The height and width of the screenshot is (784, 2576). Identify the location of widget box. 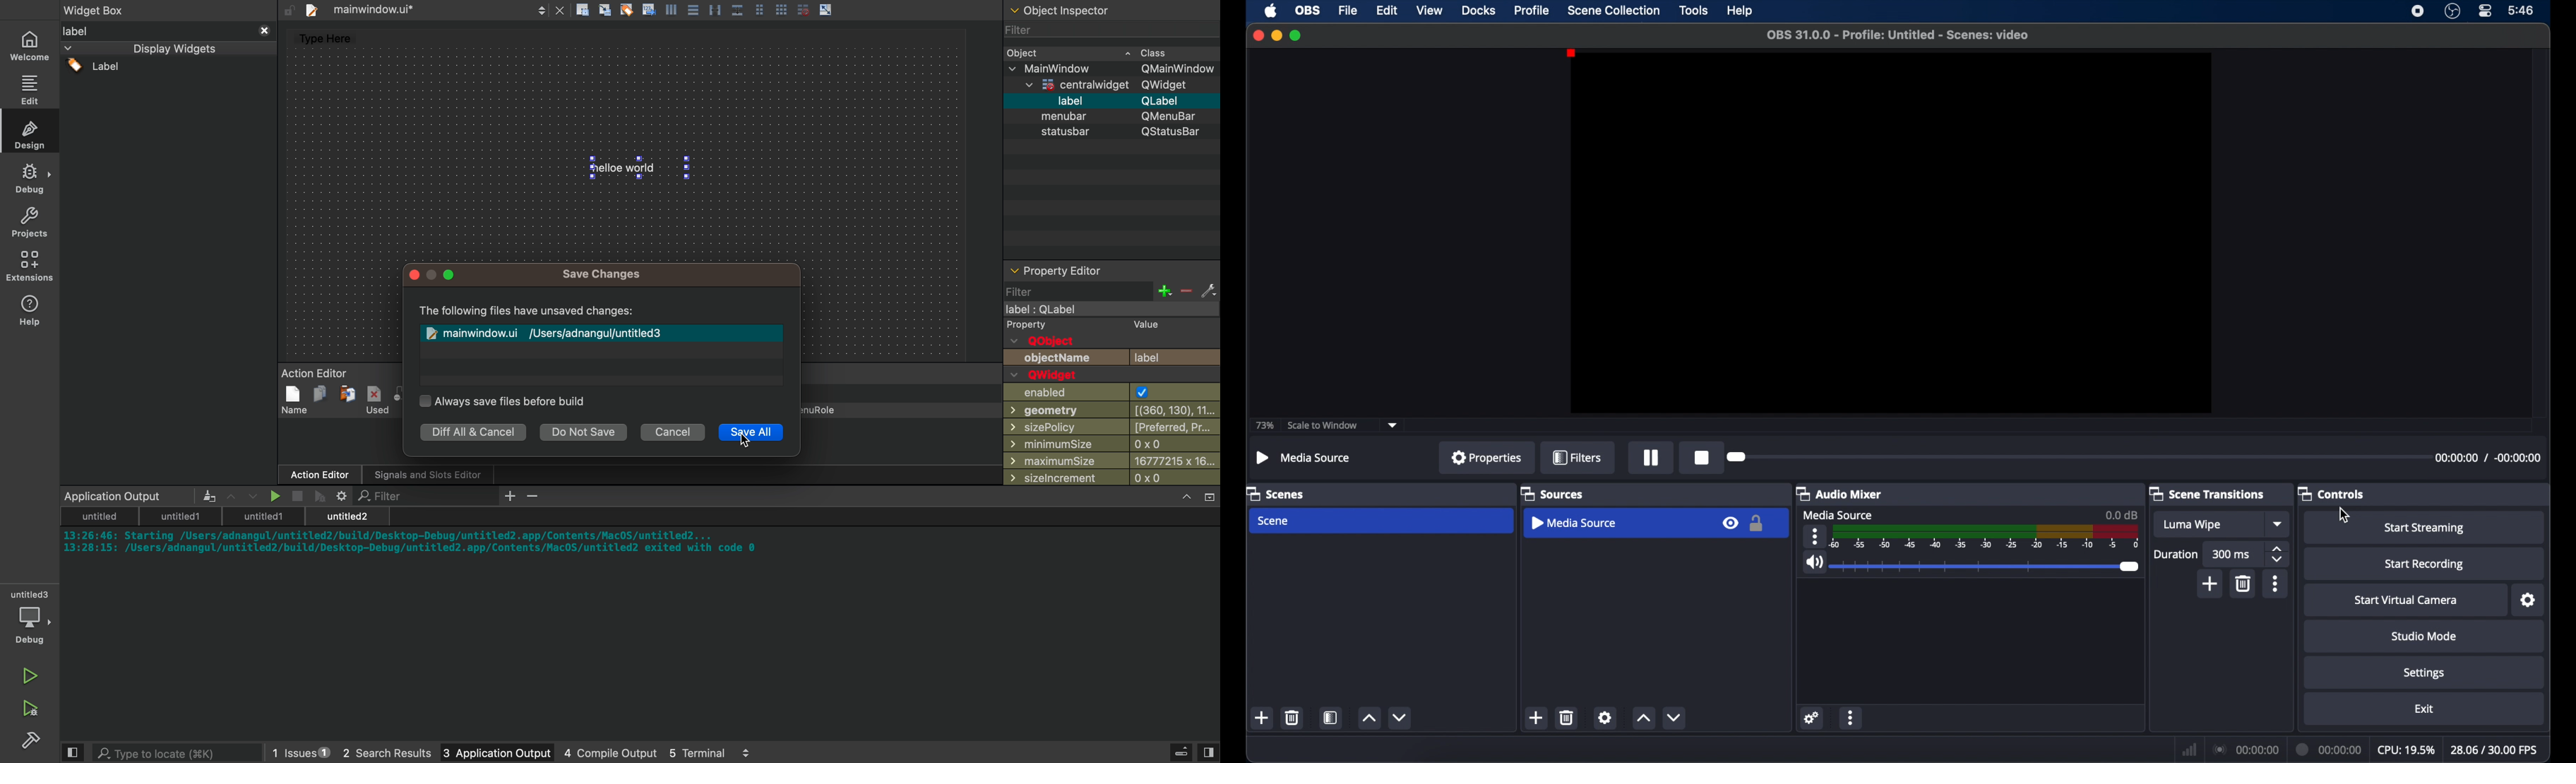
(109, 9).